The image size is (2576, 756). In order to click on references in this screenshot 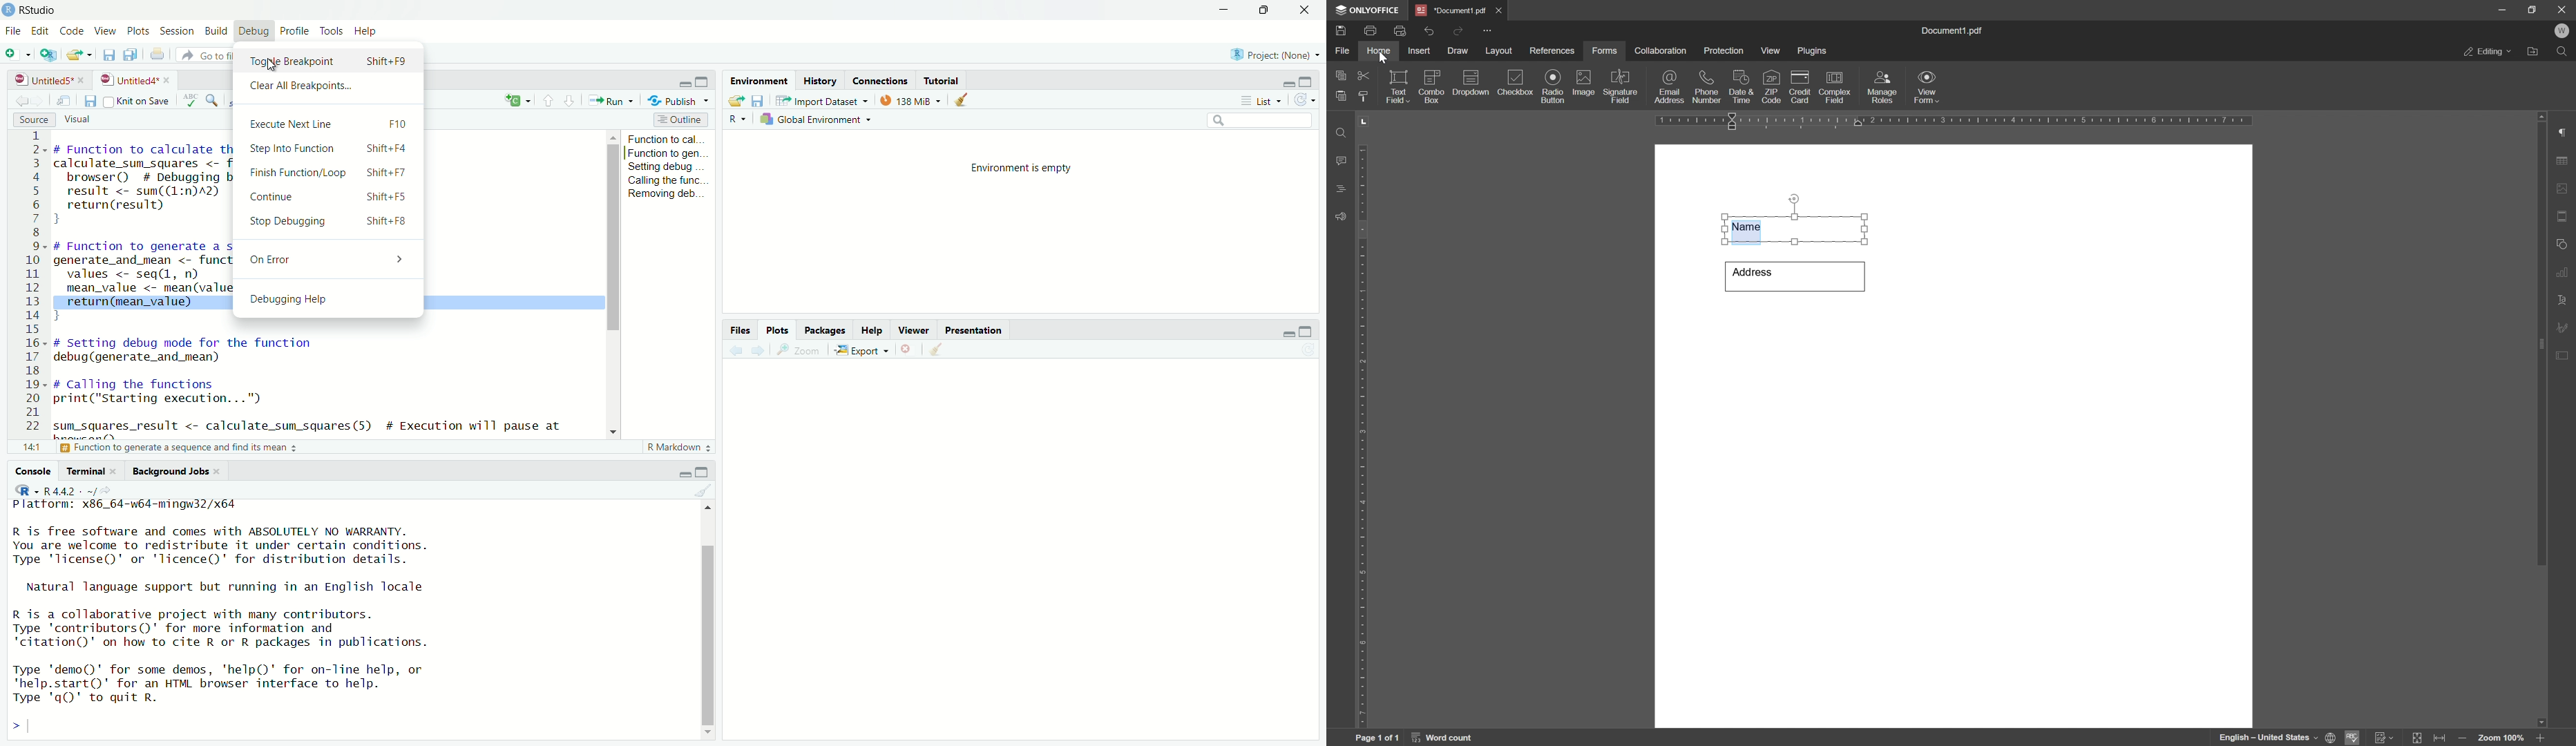, I will do `click(1551, 51)`.